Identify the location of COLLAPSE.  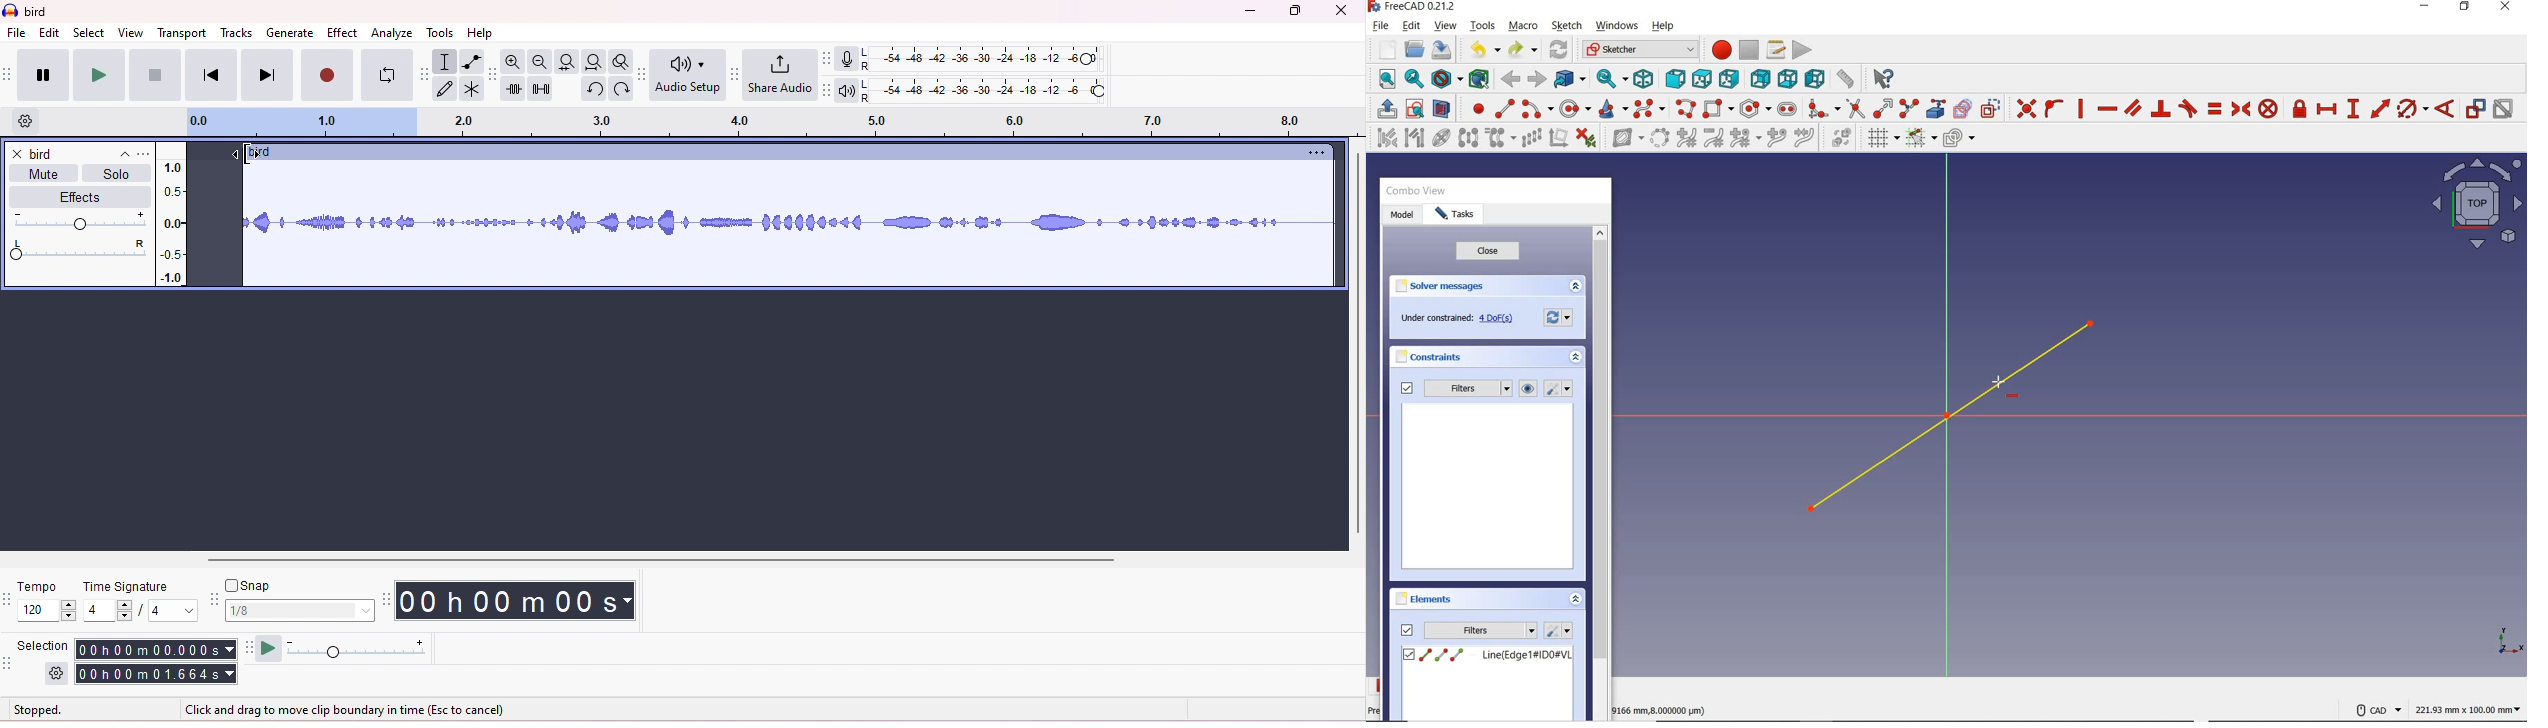
(1575, 357).